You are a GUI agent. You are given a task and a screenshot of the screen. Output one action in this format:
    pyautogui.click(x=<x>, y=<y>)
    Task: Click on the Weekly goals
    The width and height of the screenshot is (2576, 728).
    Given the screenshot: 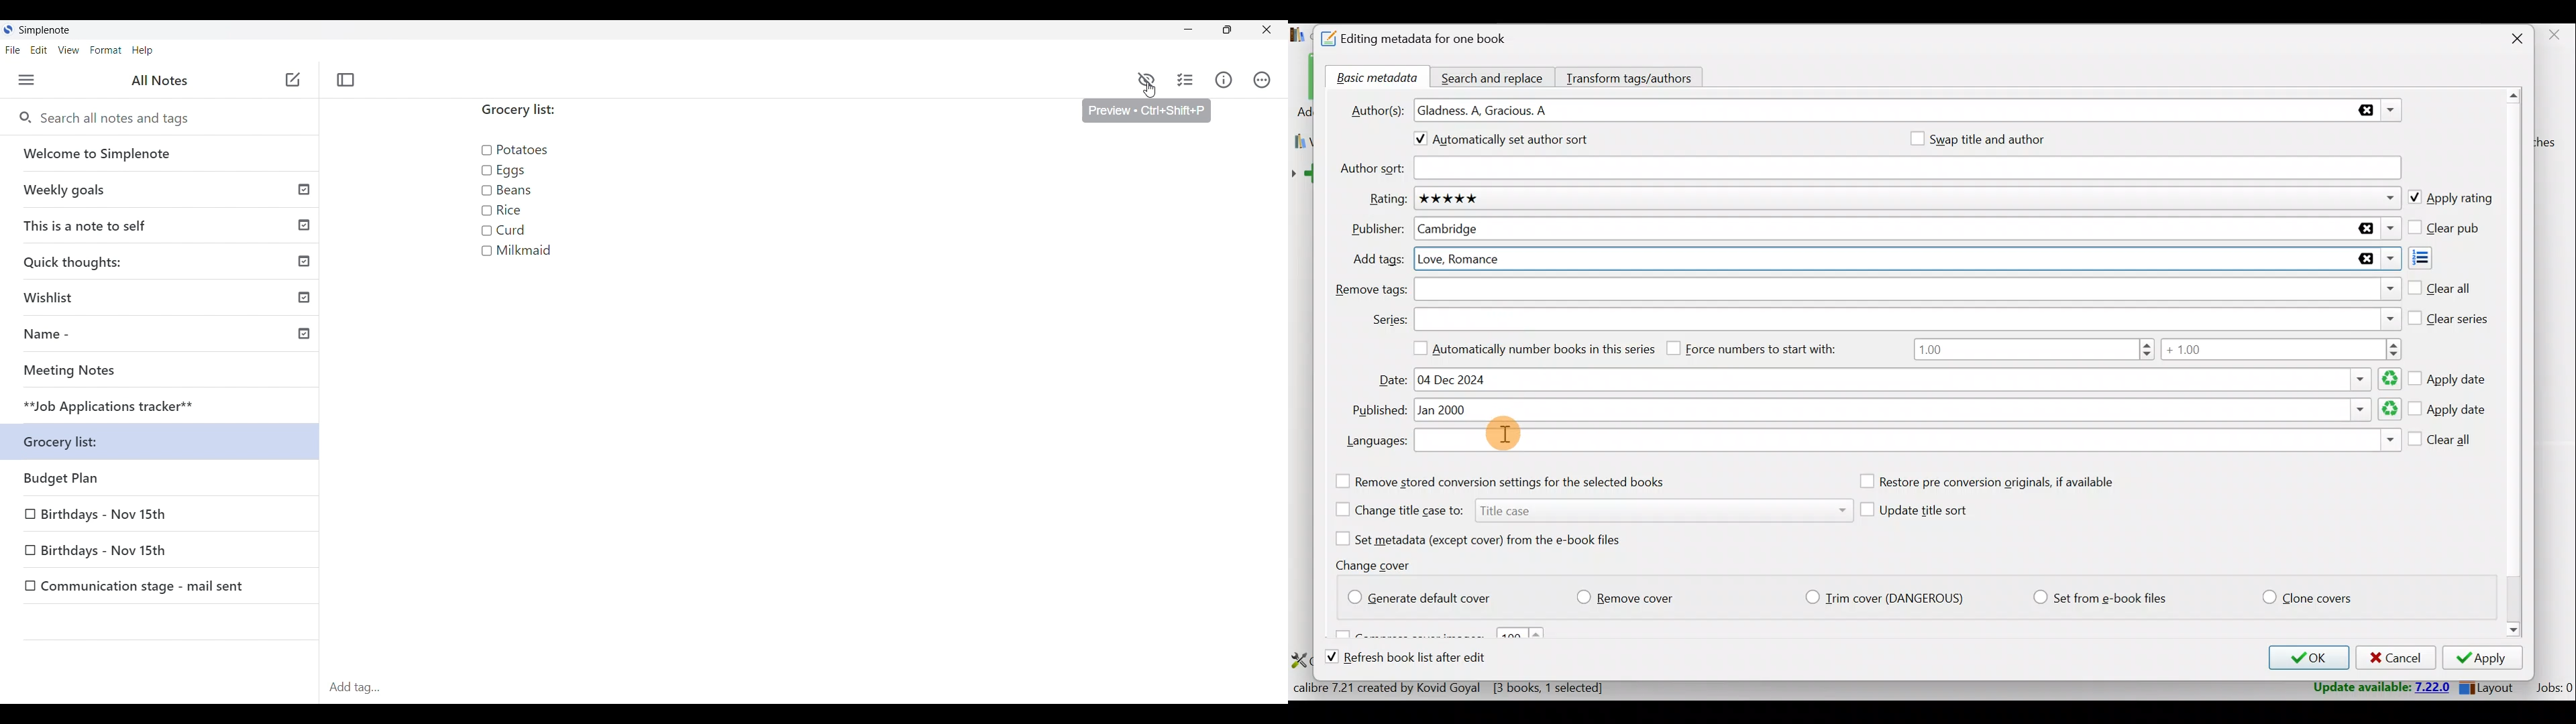 What is the action you would take?
    pyautogui.click(x=166, y=191)
    